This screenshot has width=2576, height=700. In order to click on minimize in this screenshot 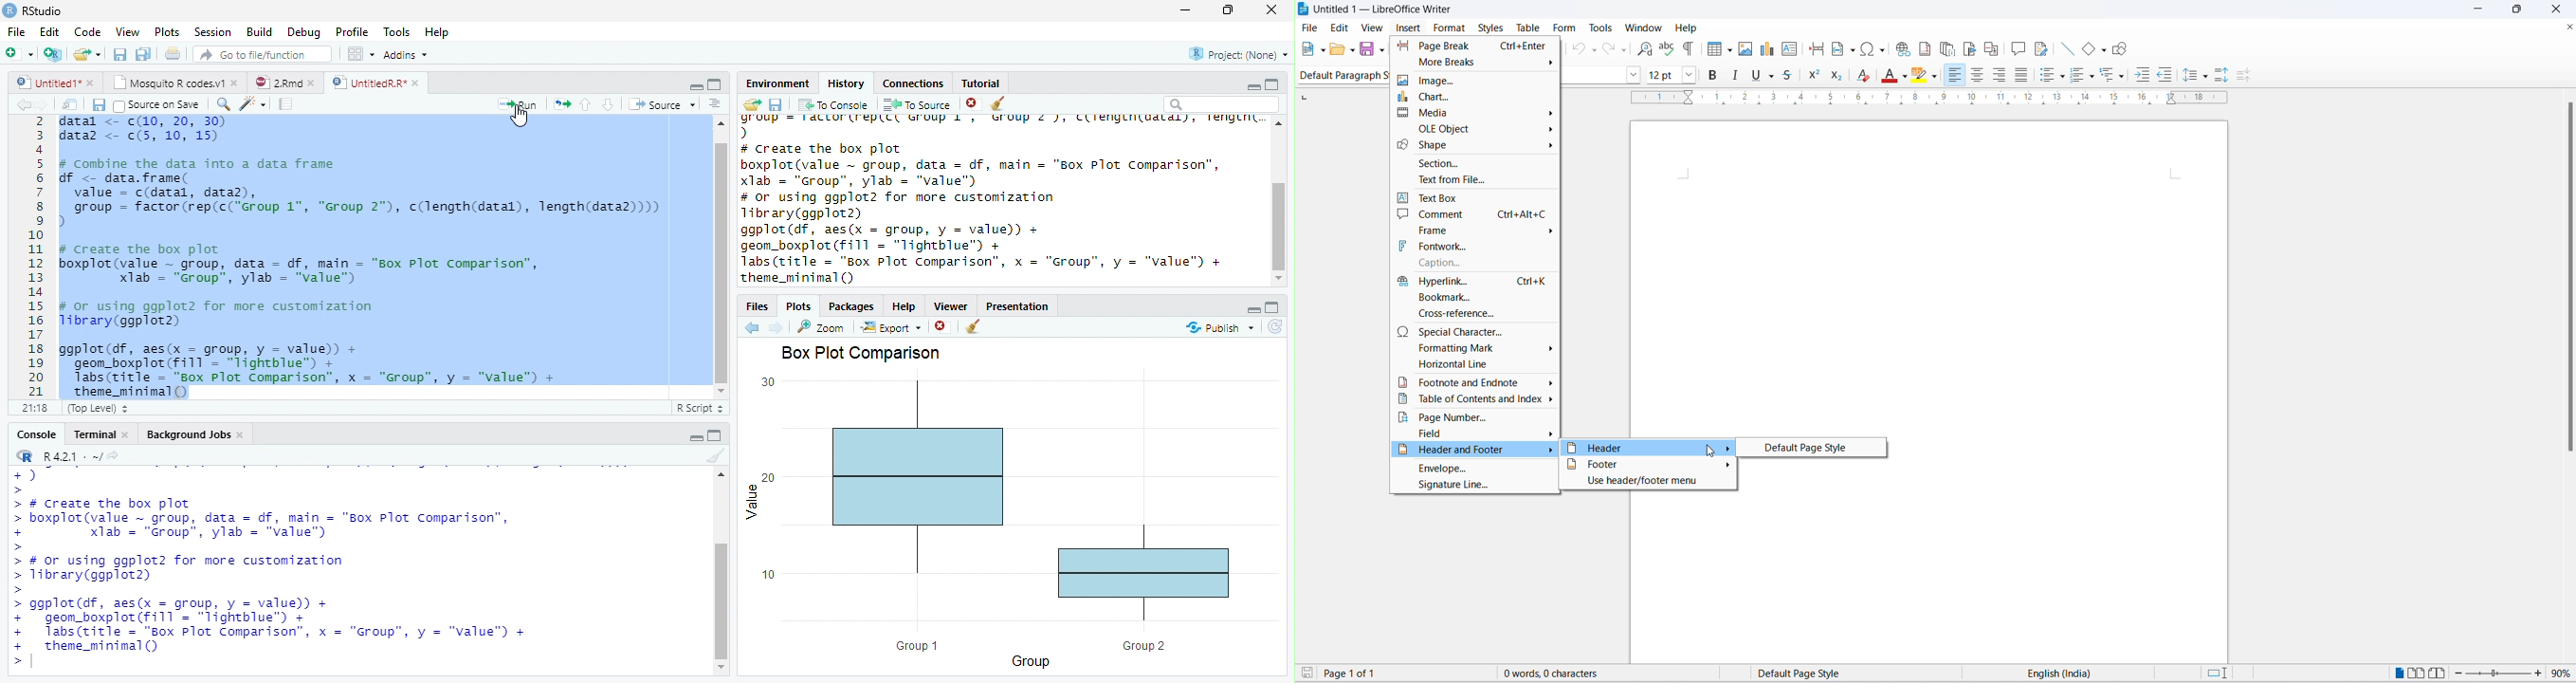, I will do `click(2481, 10)`.